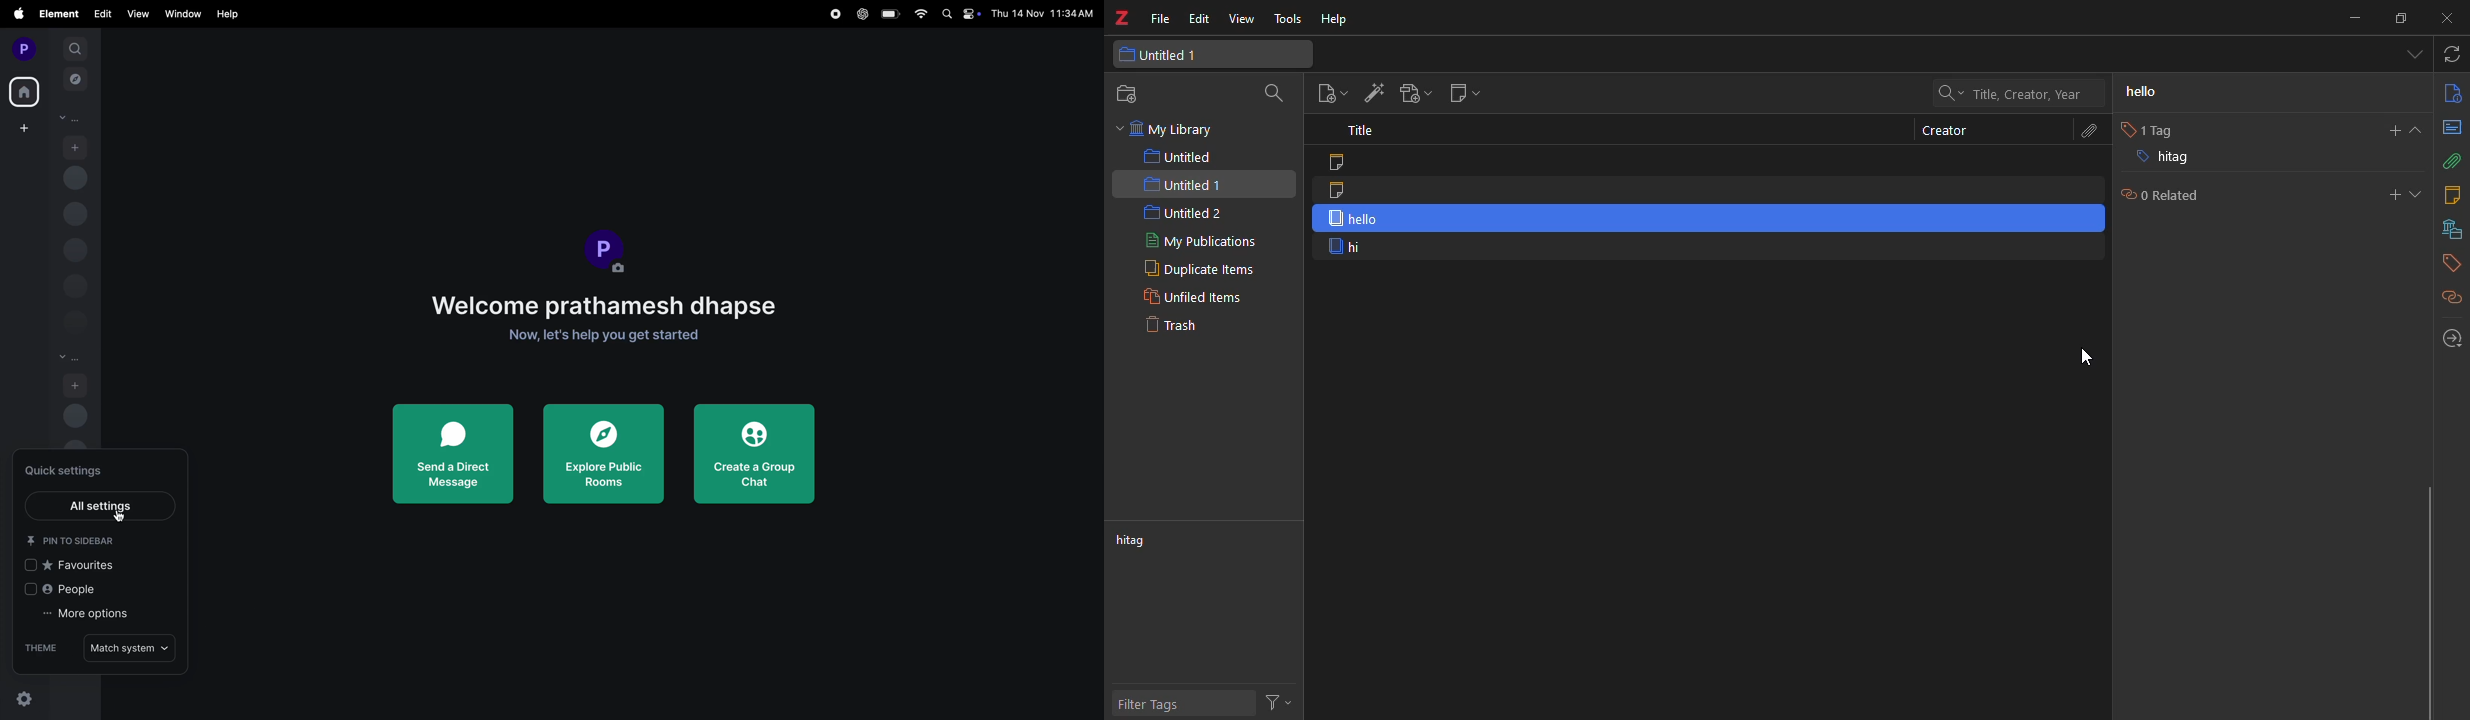 Image resolution: width=2492 pixels, height=728 pixels. I want to click on more options, so click(101, 619).